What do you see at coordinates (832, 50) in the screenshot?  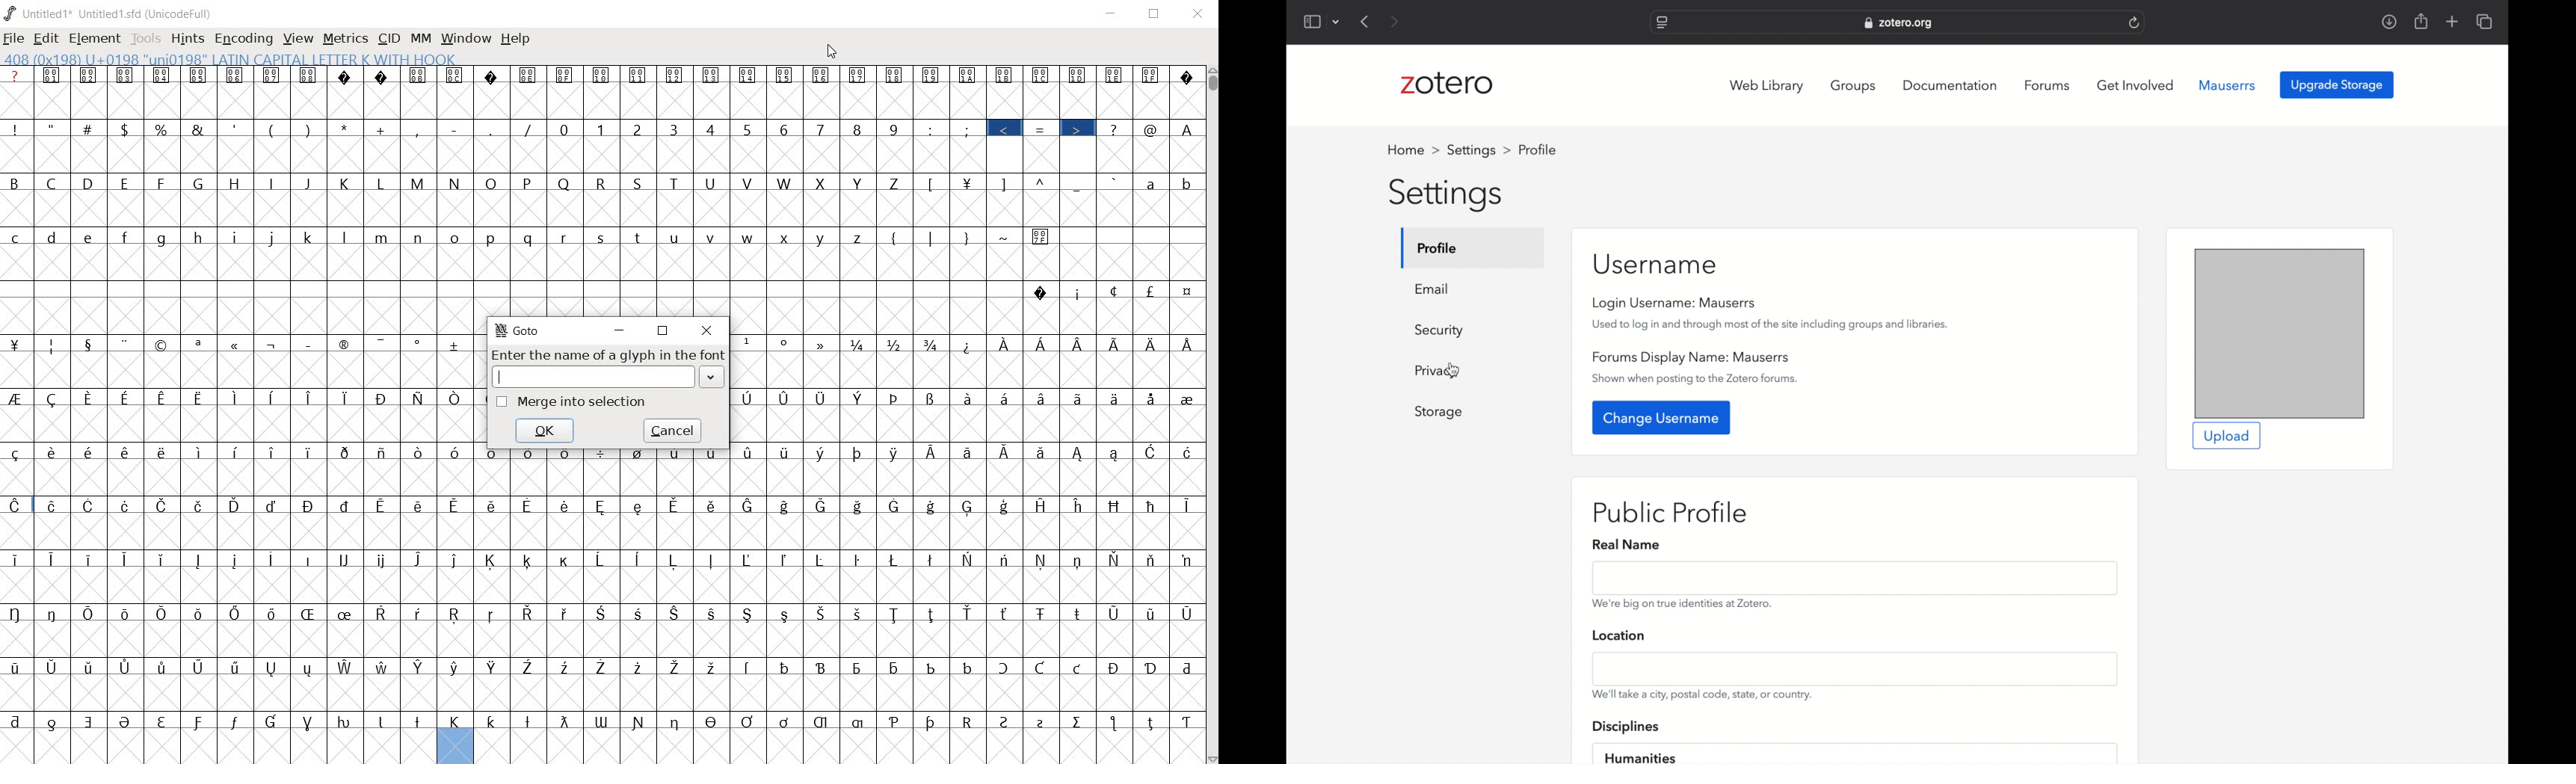 I see `cursor` at bounding box center [832, 50].